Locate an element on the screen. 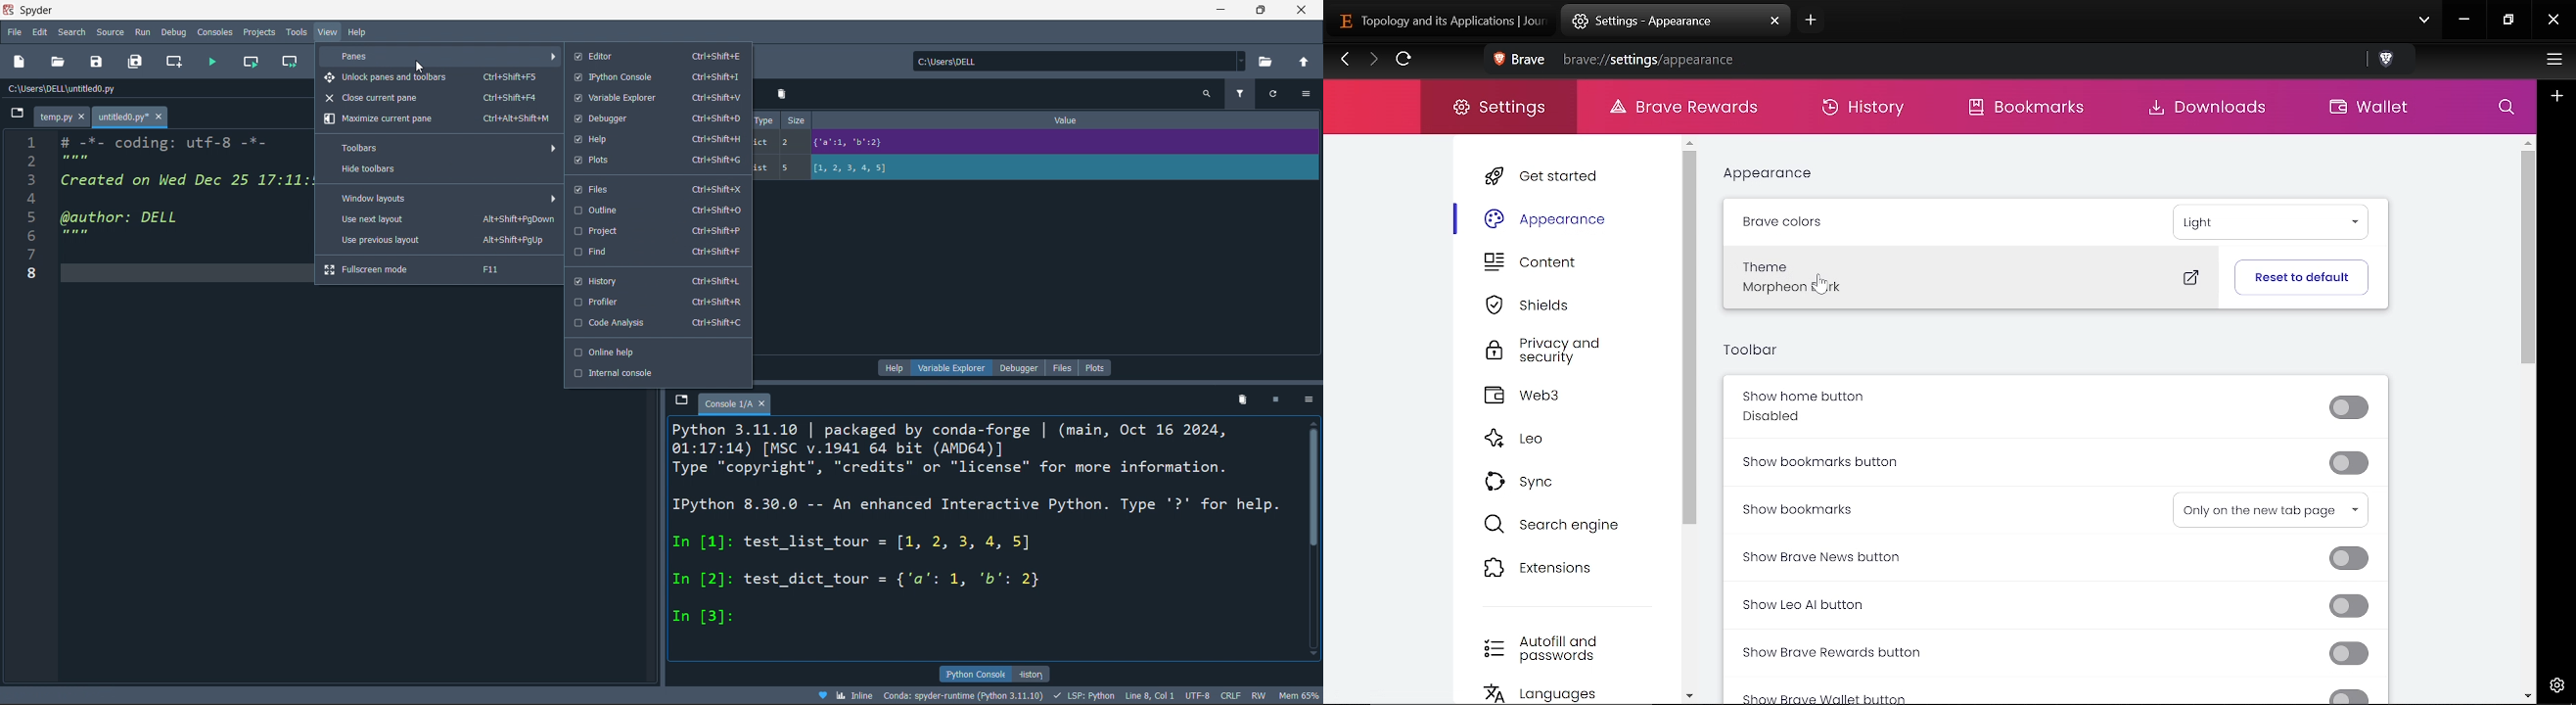 This screenshot has height=728, width=2576. OPtions for show bookmark is located at coordinates (2274, 511).